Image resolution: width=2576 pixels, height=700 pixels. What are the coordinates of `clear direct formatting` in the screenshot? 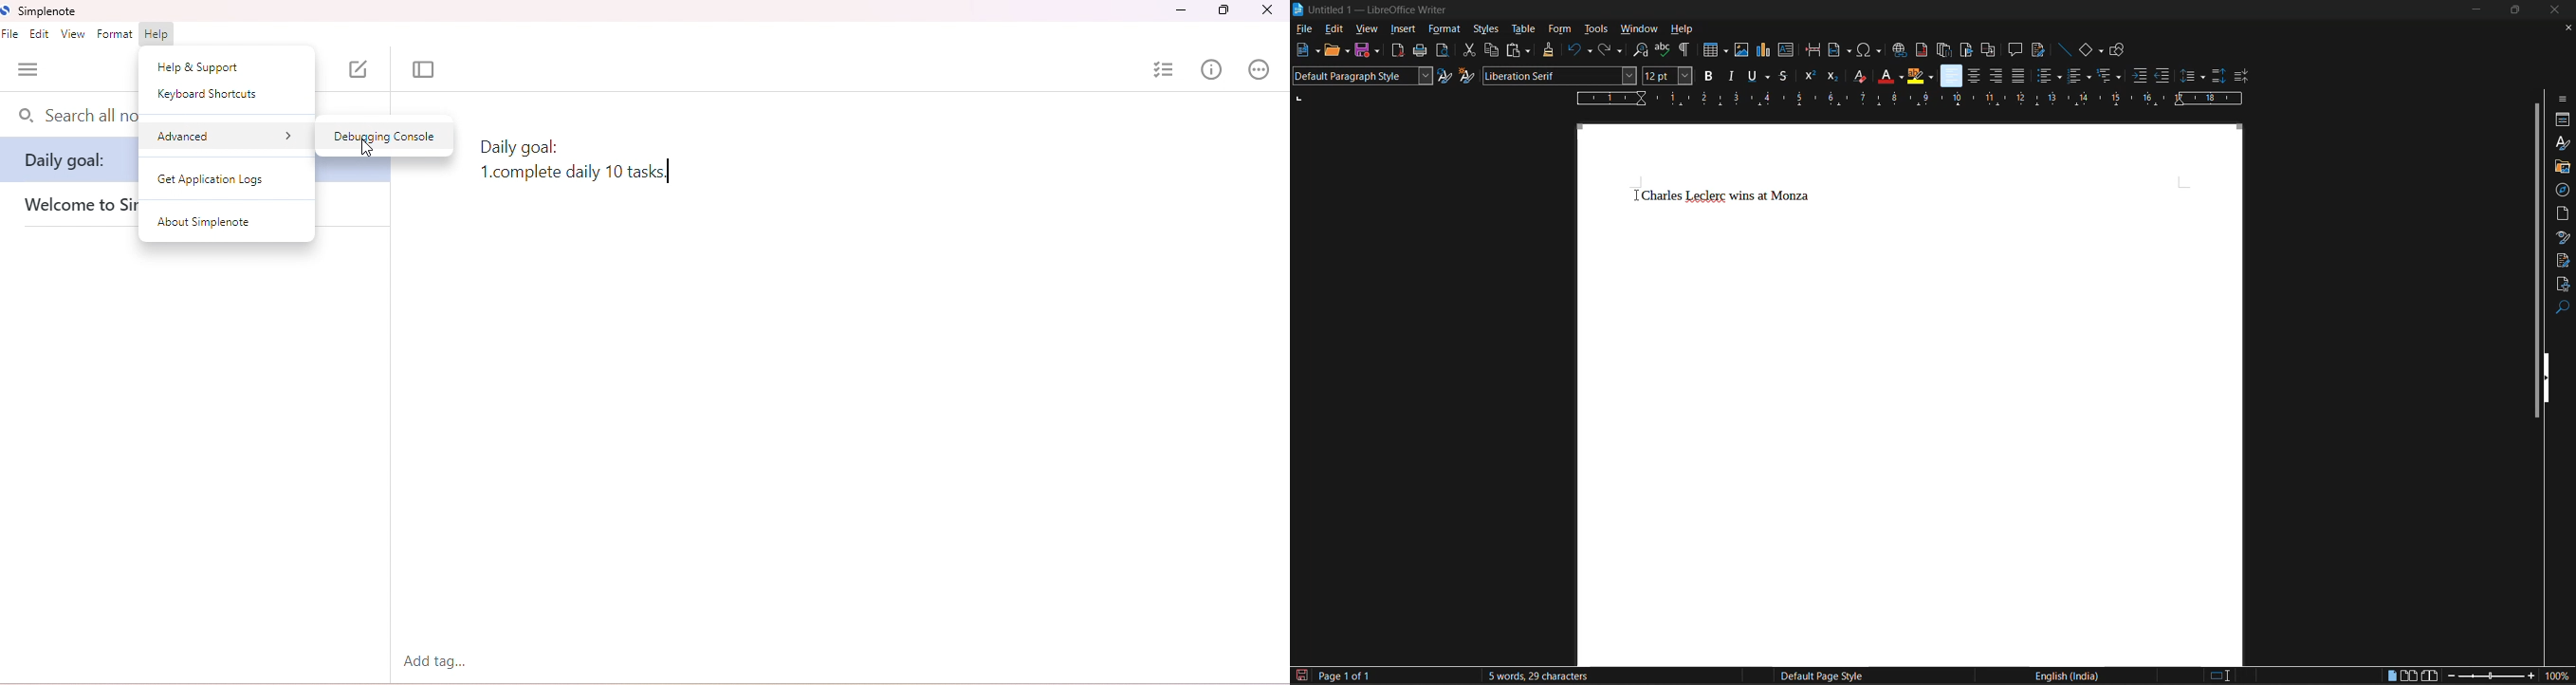 It's located at (1857, 75).